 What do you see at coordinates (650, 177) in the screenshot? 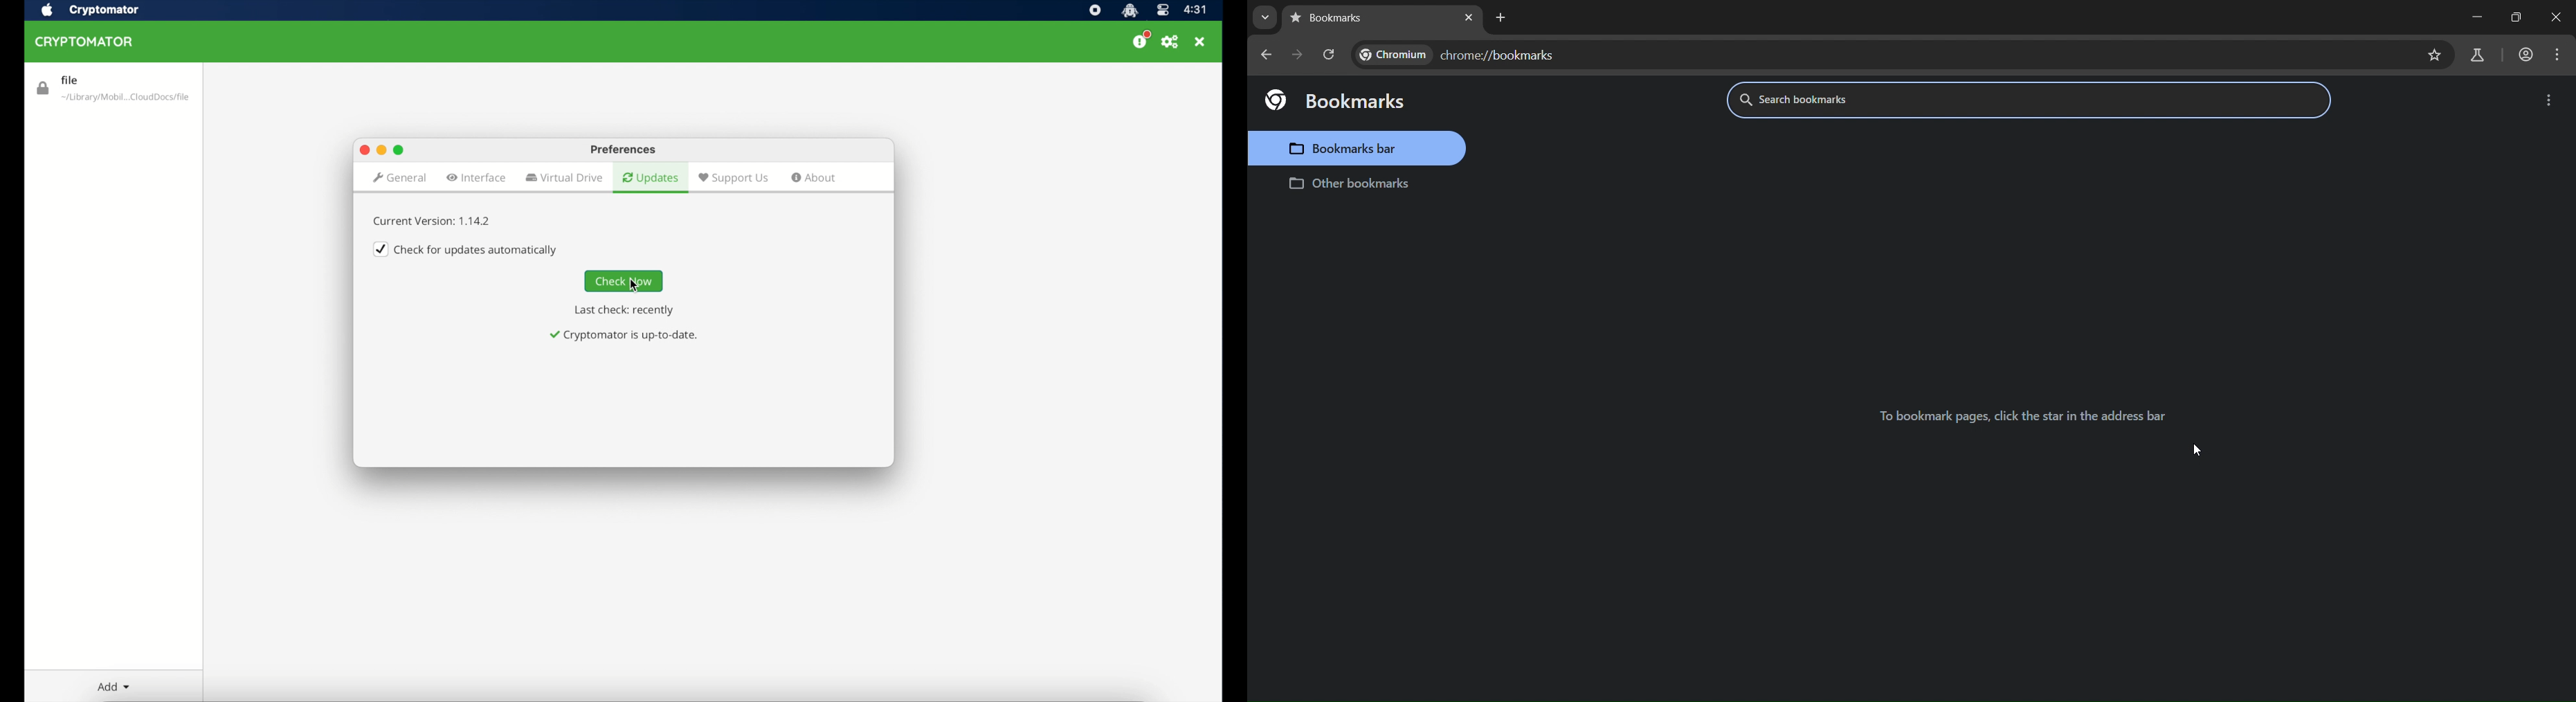
I see `updates` at bounding box center [650, 177].